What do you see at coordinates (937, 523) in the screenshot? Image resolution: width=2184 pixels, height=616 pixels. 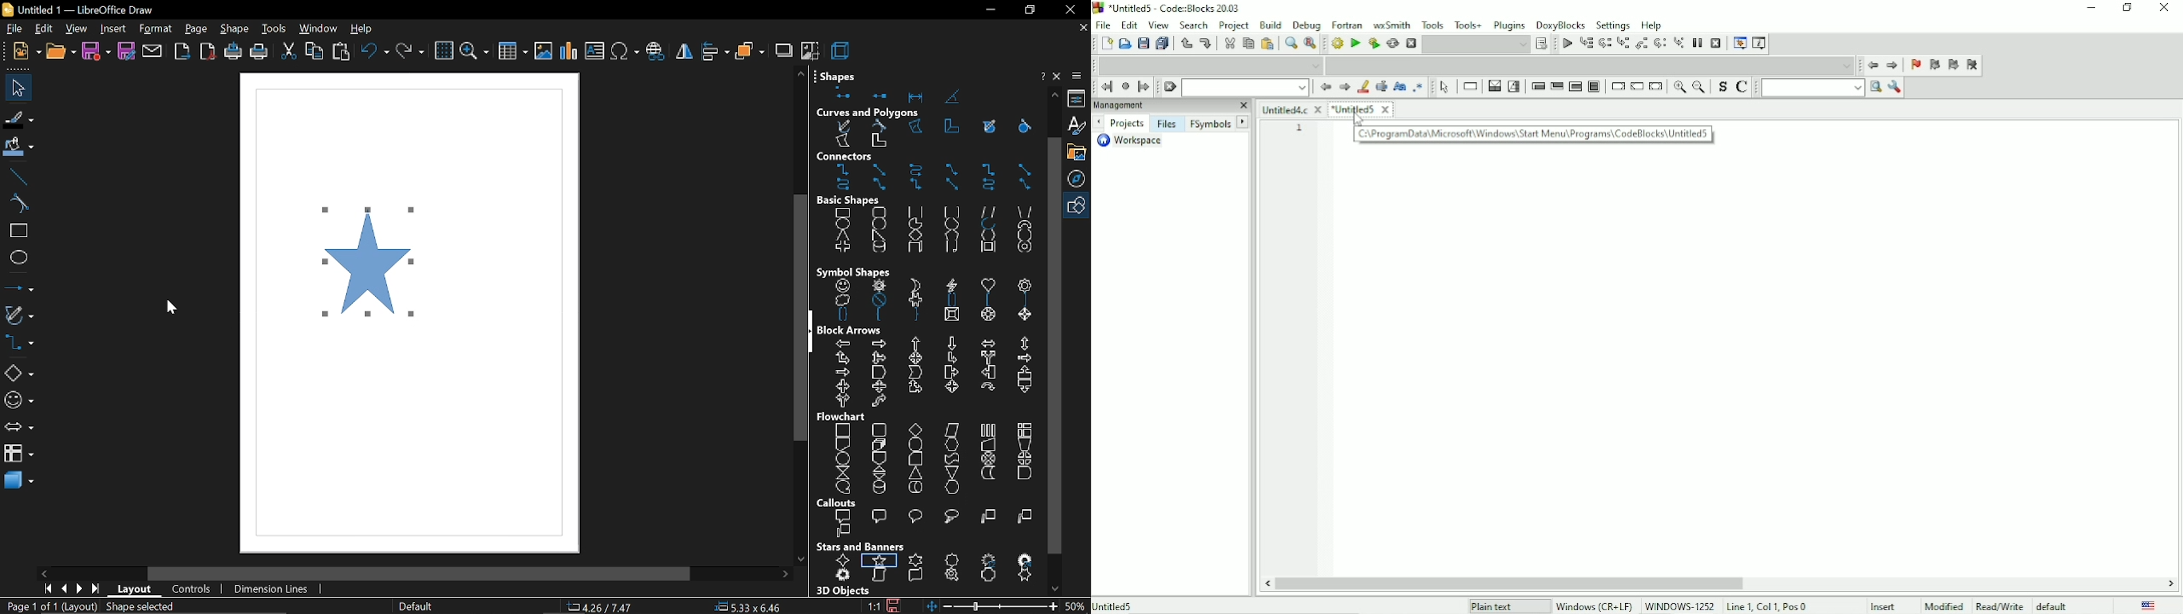 I see `callouts` at bounding box center [937, 523].